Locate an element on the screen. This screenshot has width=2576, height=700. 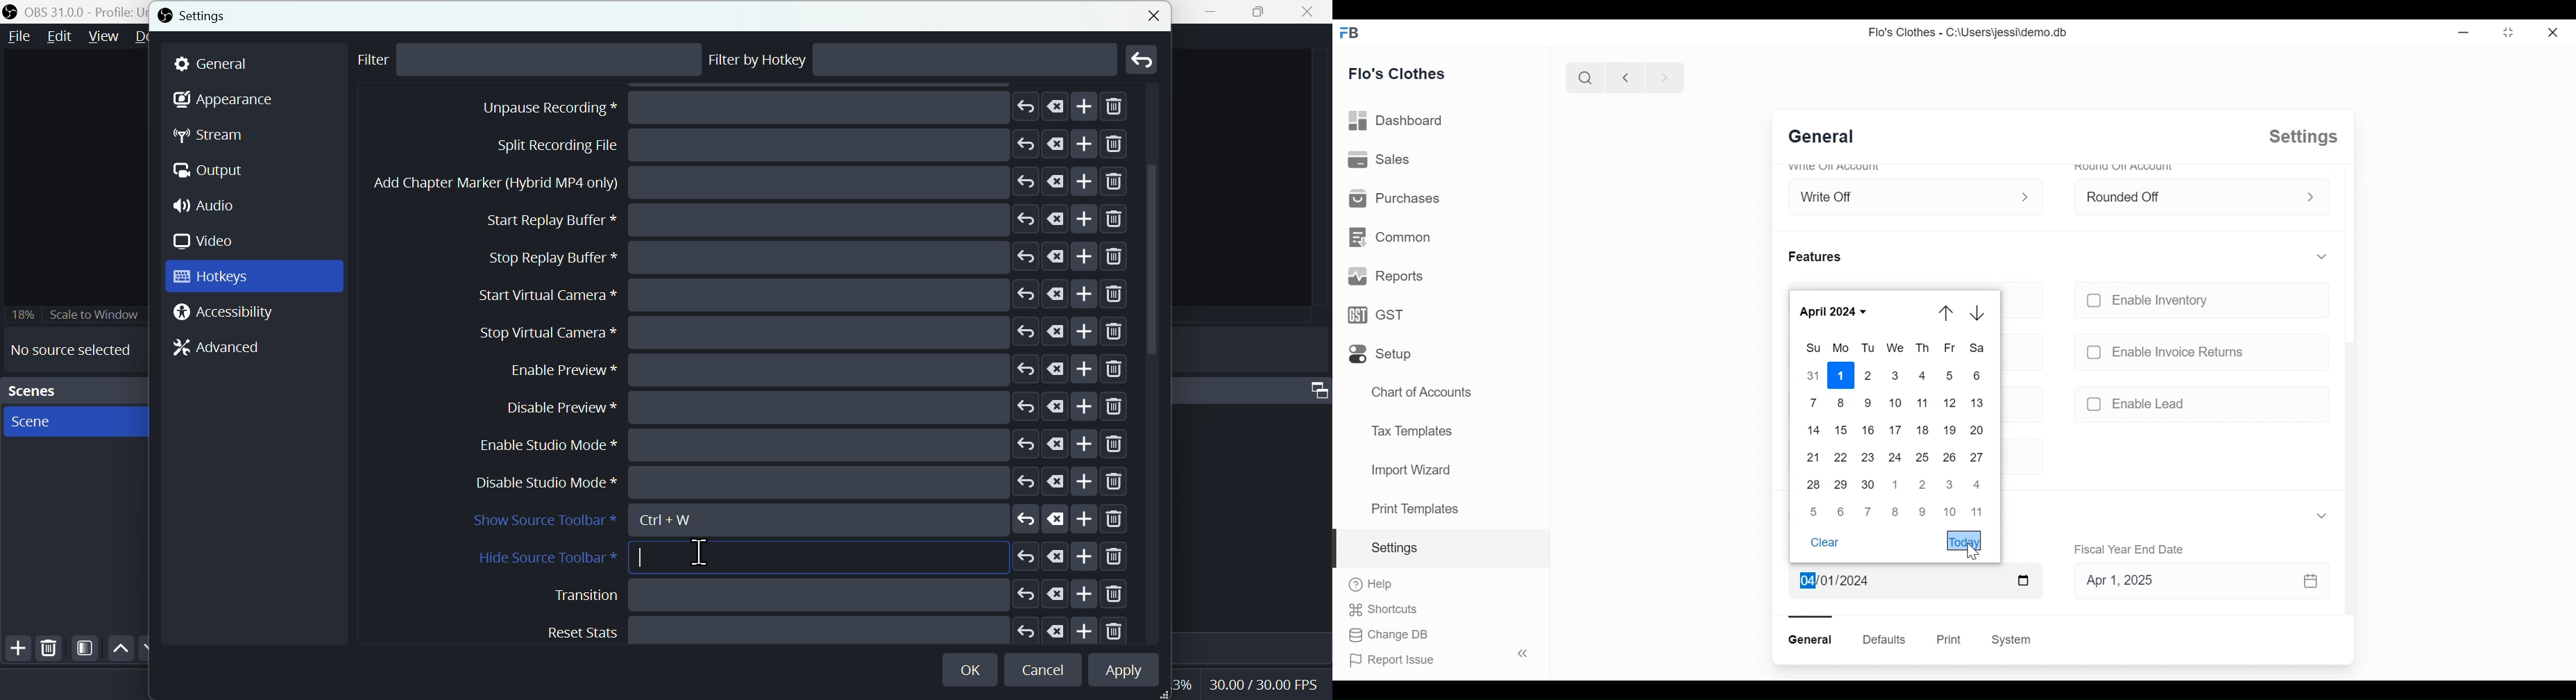
minimise is located at coordinates (1217, 12).